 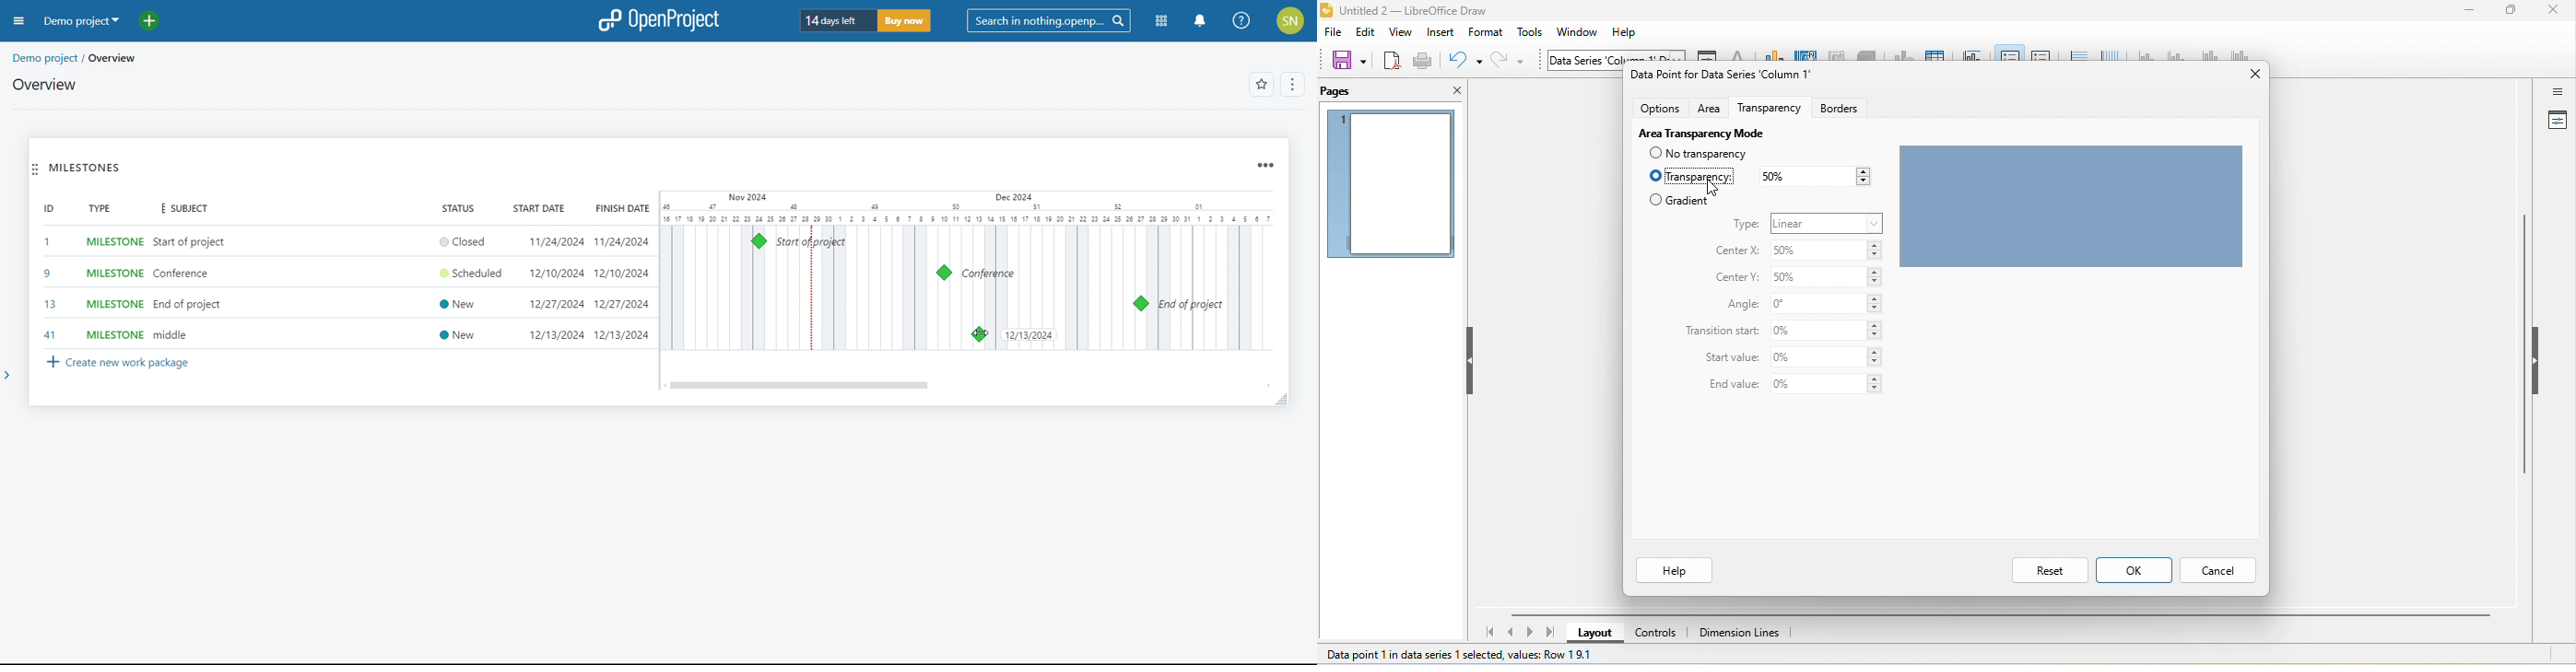 I want to click on transparency, so click(x=1770, y=111).